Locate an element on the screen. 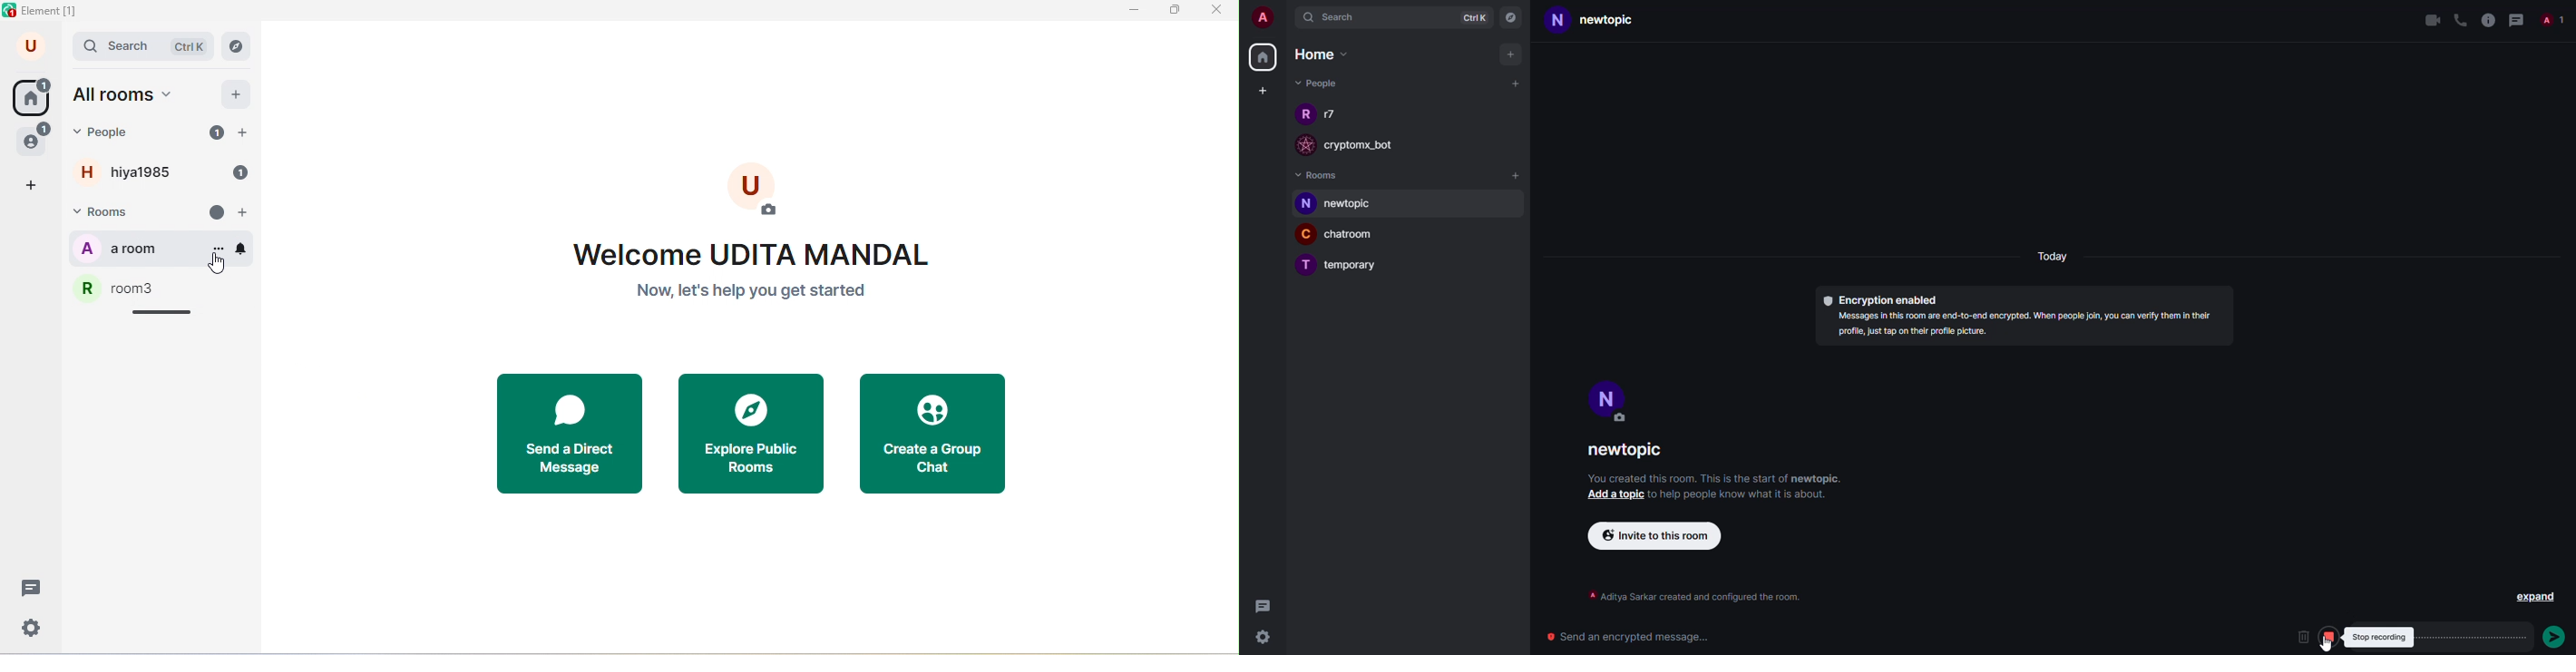  room is located at coordinates (1355, 204).